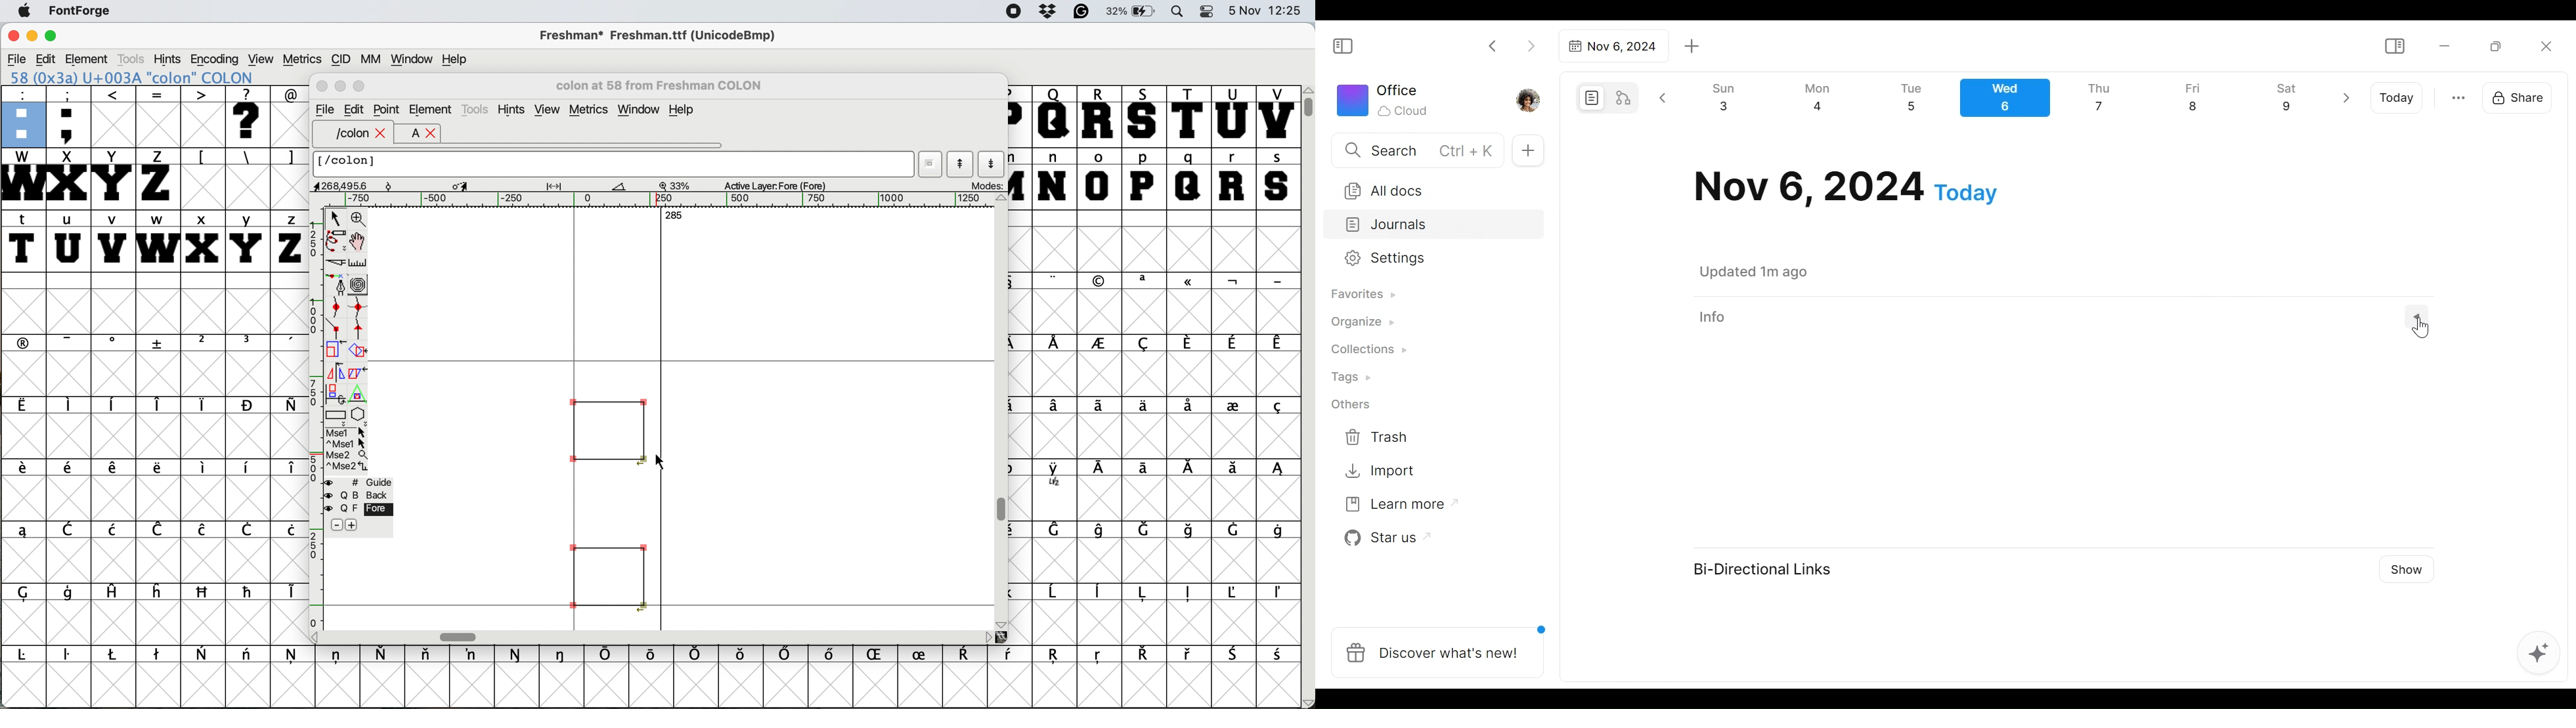 The height and width of the screenshot is (728, 2576). Describe the element at coordinates (432, 134) in the screenshot. I see `close` at that location.